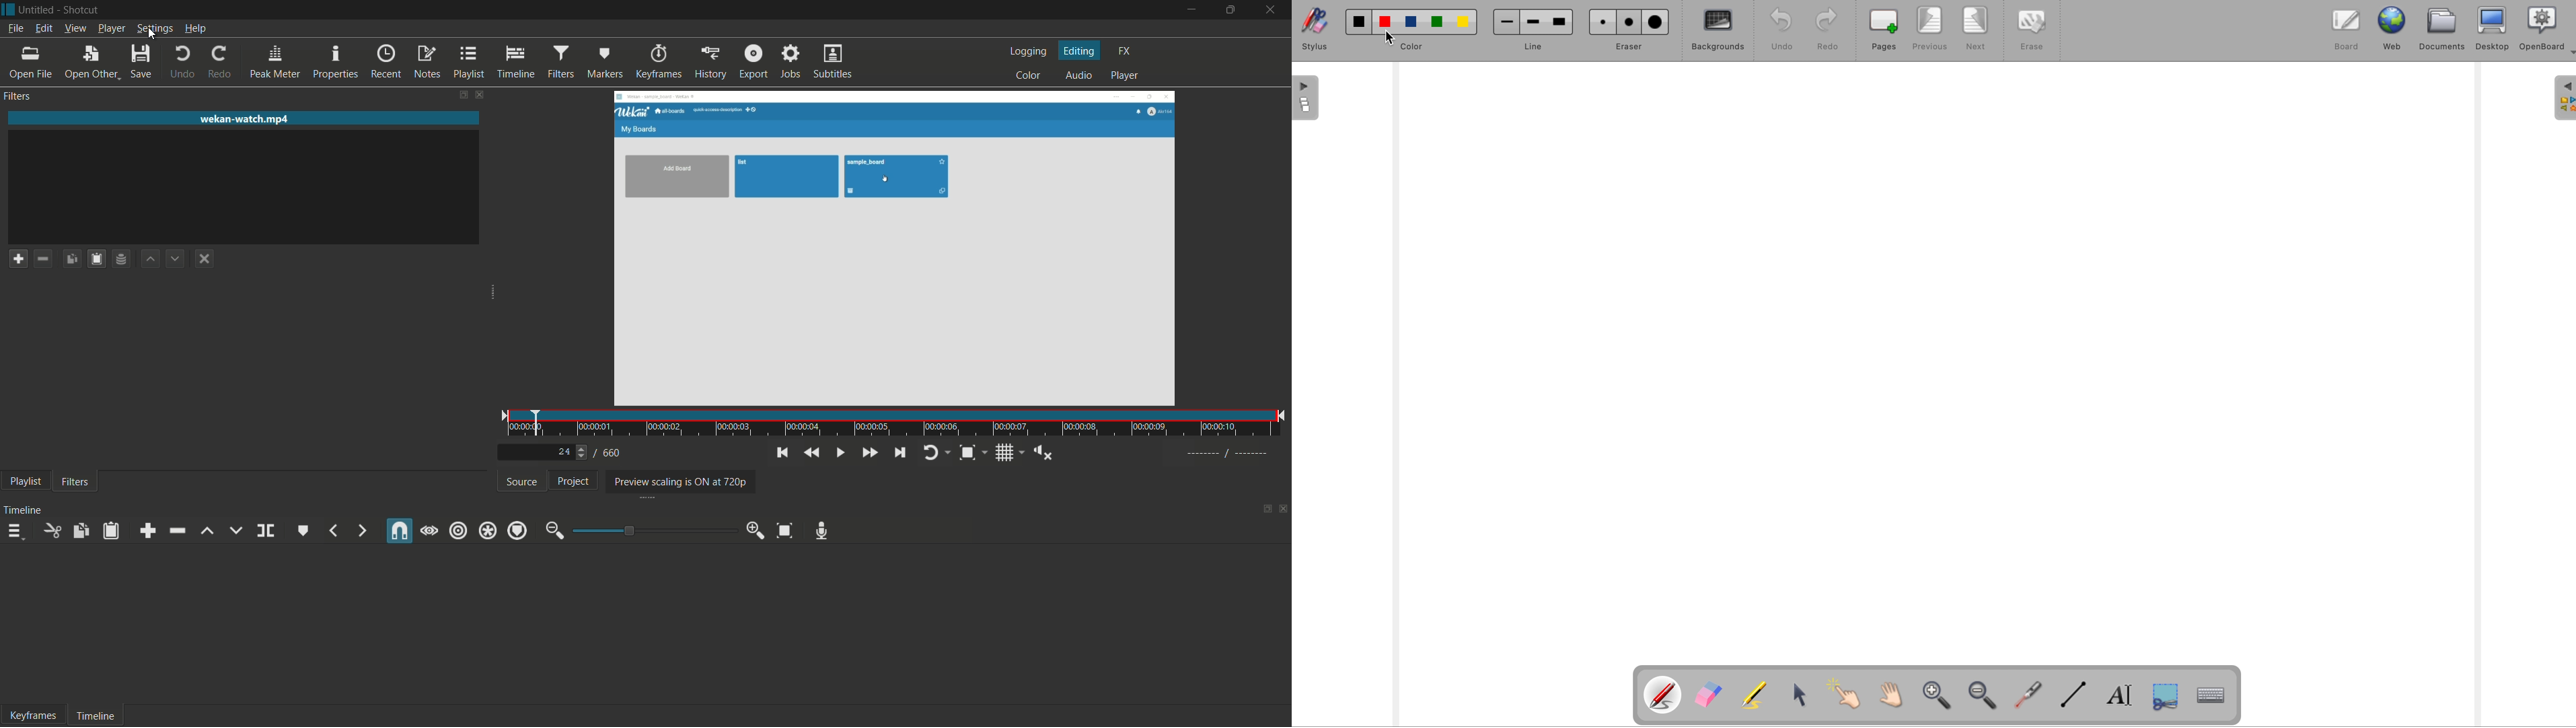  What do you see at coordinates (110, 28) in the screenshot?
I see `player menu` at bounding box center [110, 28].